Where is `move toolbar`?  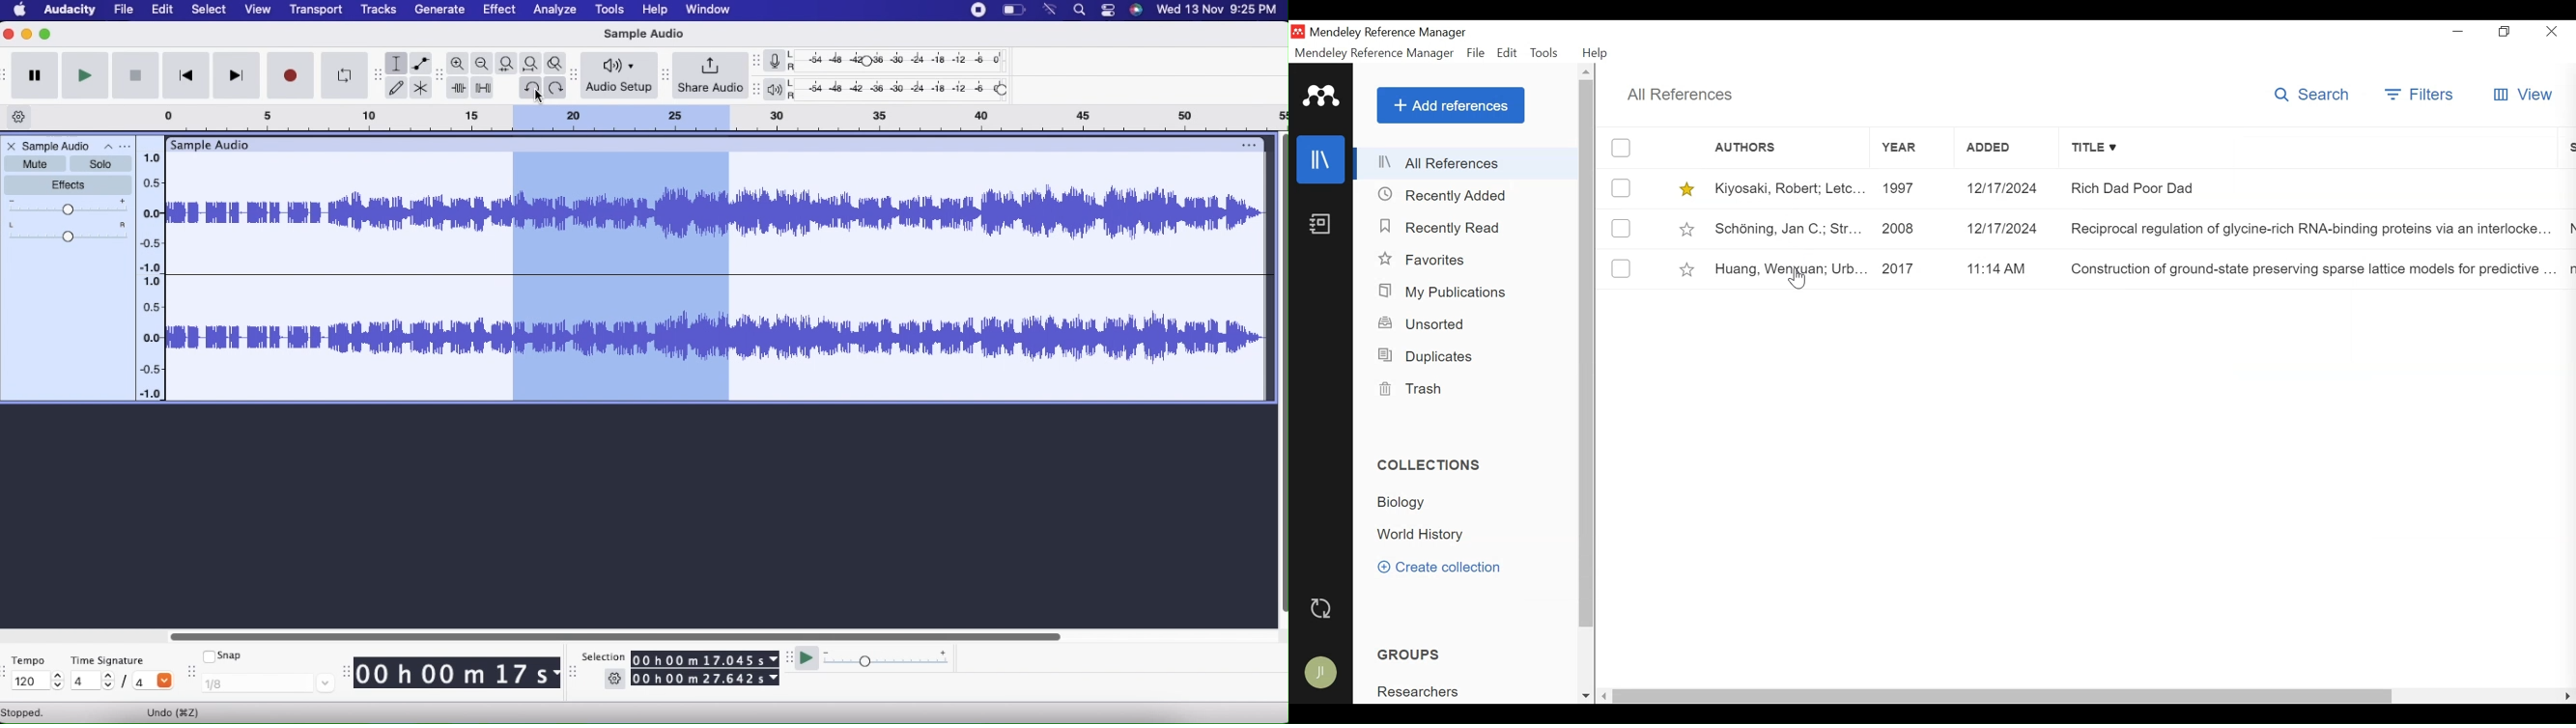
move toolbar is located at coordinates (344, 670).